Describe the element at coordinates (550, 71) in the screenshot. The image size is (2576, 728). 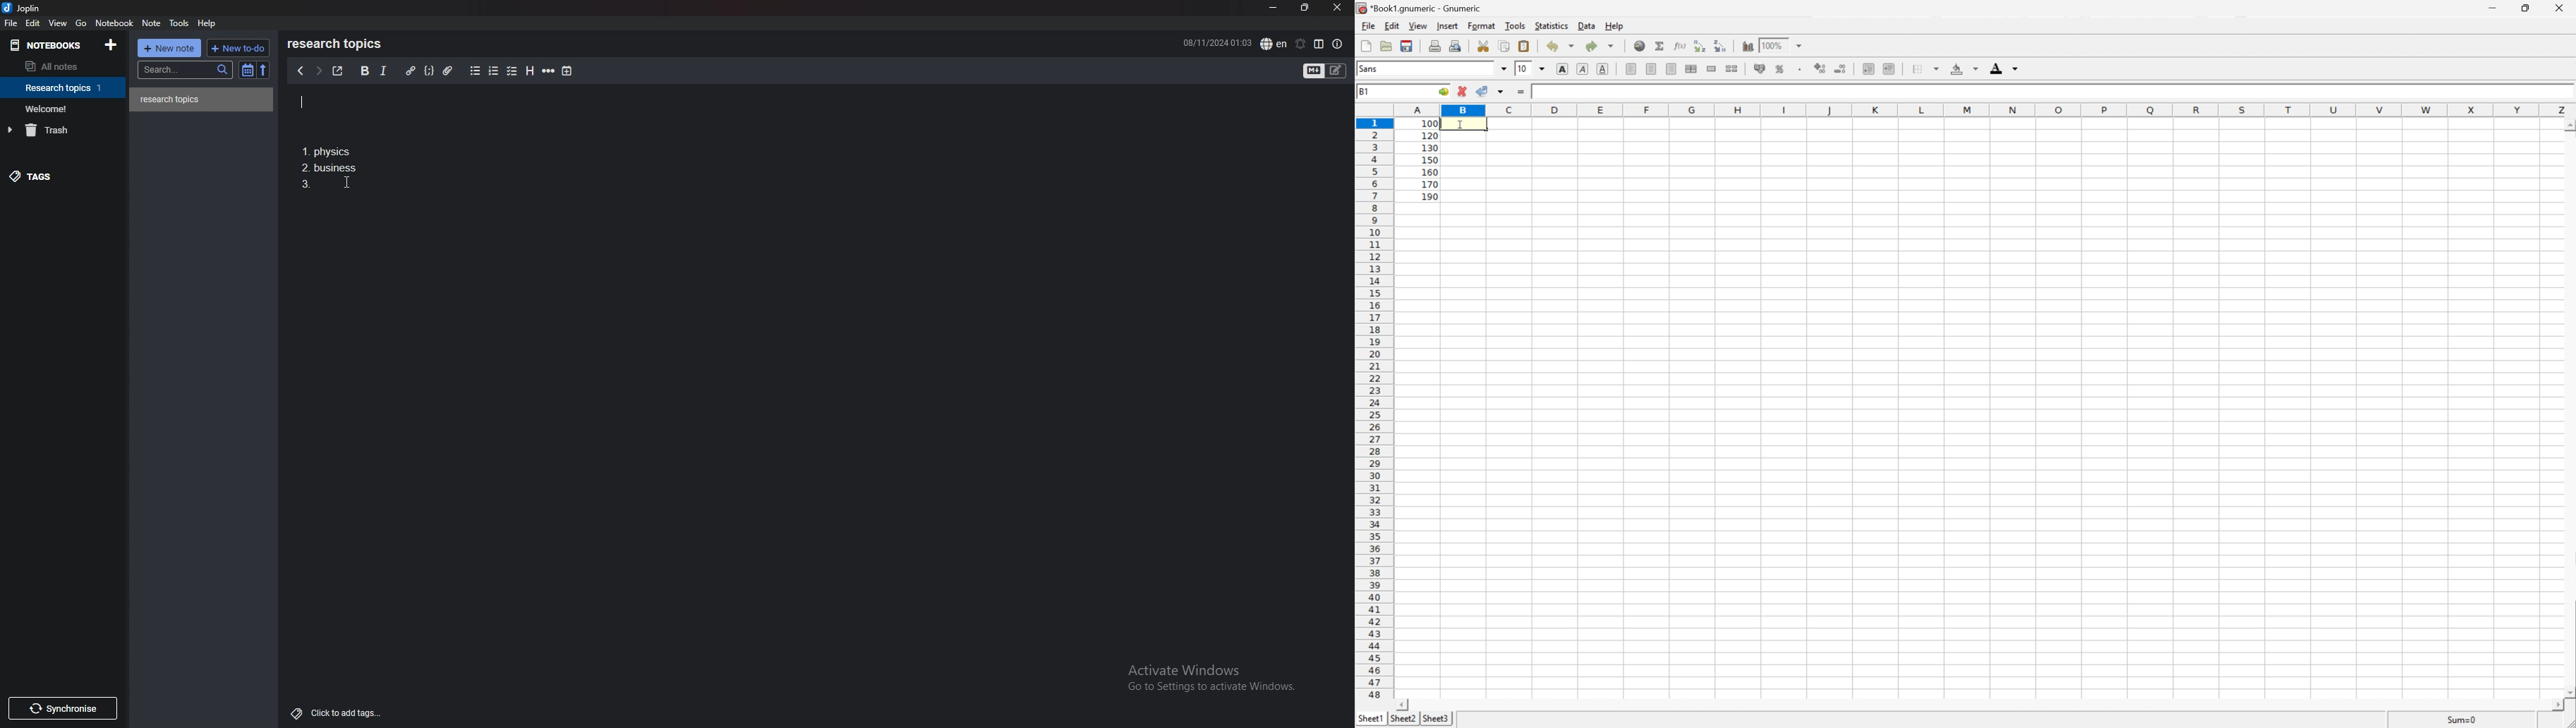
I see `horizontal rule` at that location.